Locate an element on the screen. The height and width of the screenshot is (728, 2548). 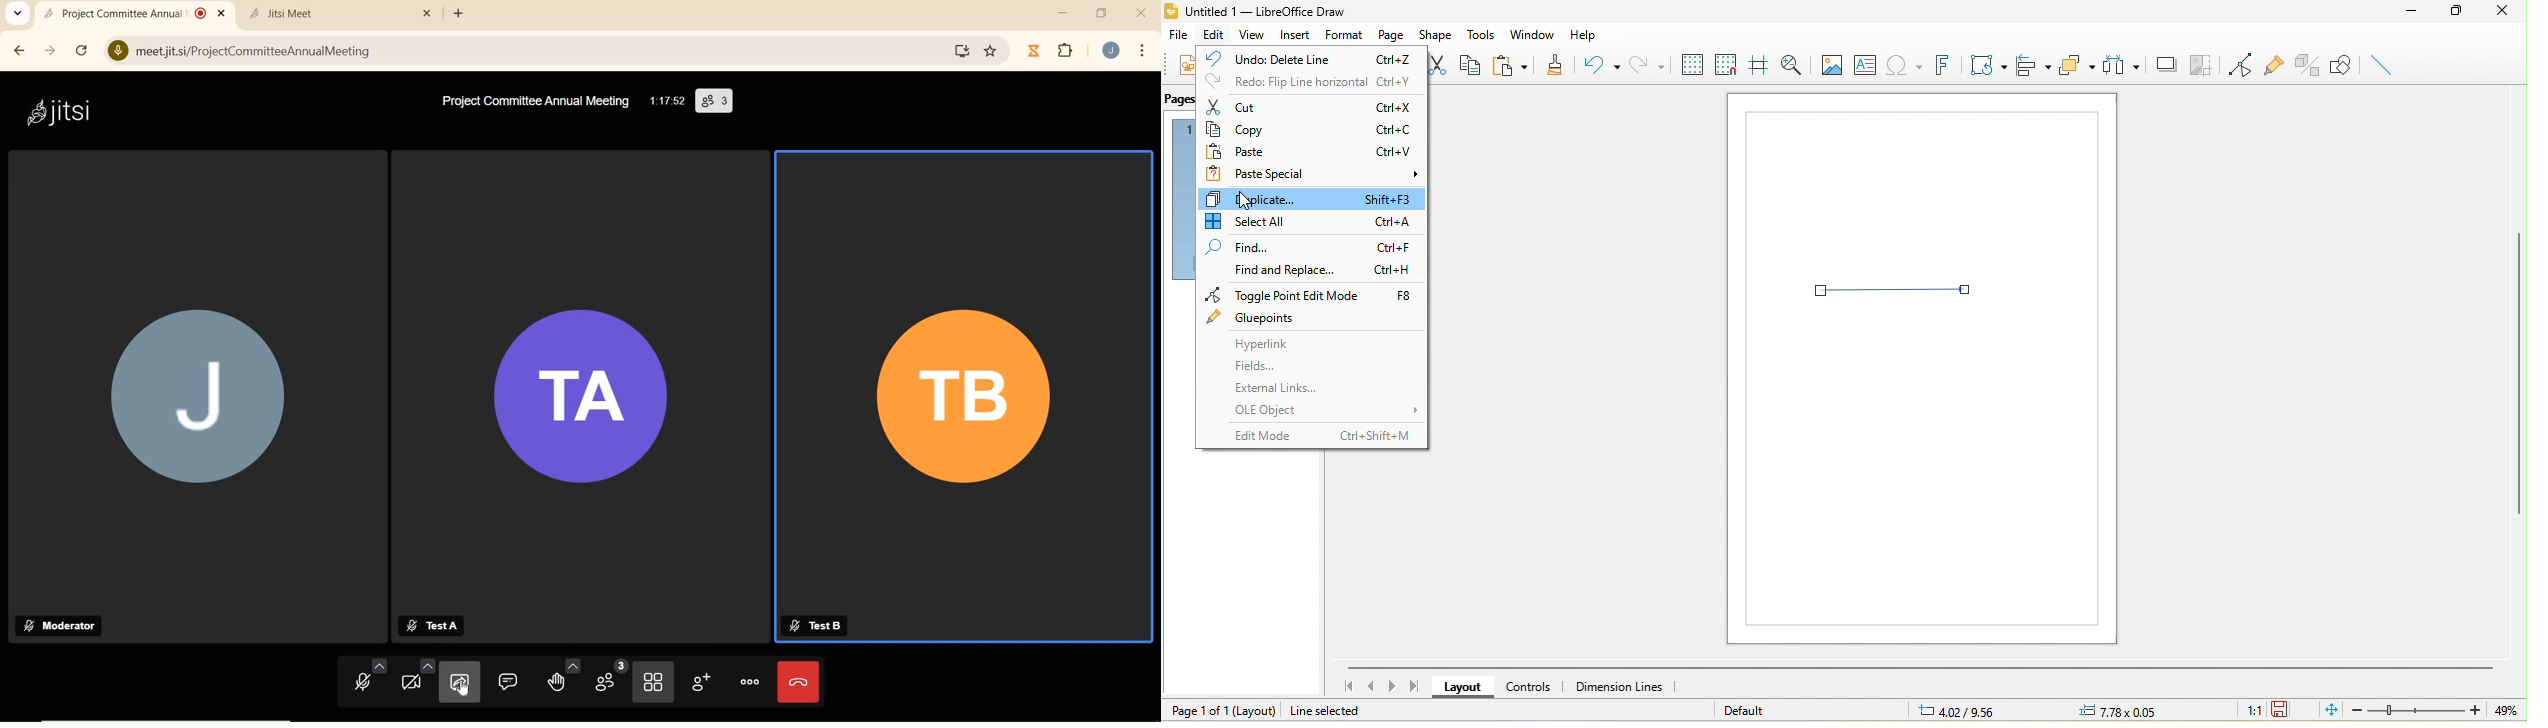
last page is located at coordinates (1416, 686).